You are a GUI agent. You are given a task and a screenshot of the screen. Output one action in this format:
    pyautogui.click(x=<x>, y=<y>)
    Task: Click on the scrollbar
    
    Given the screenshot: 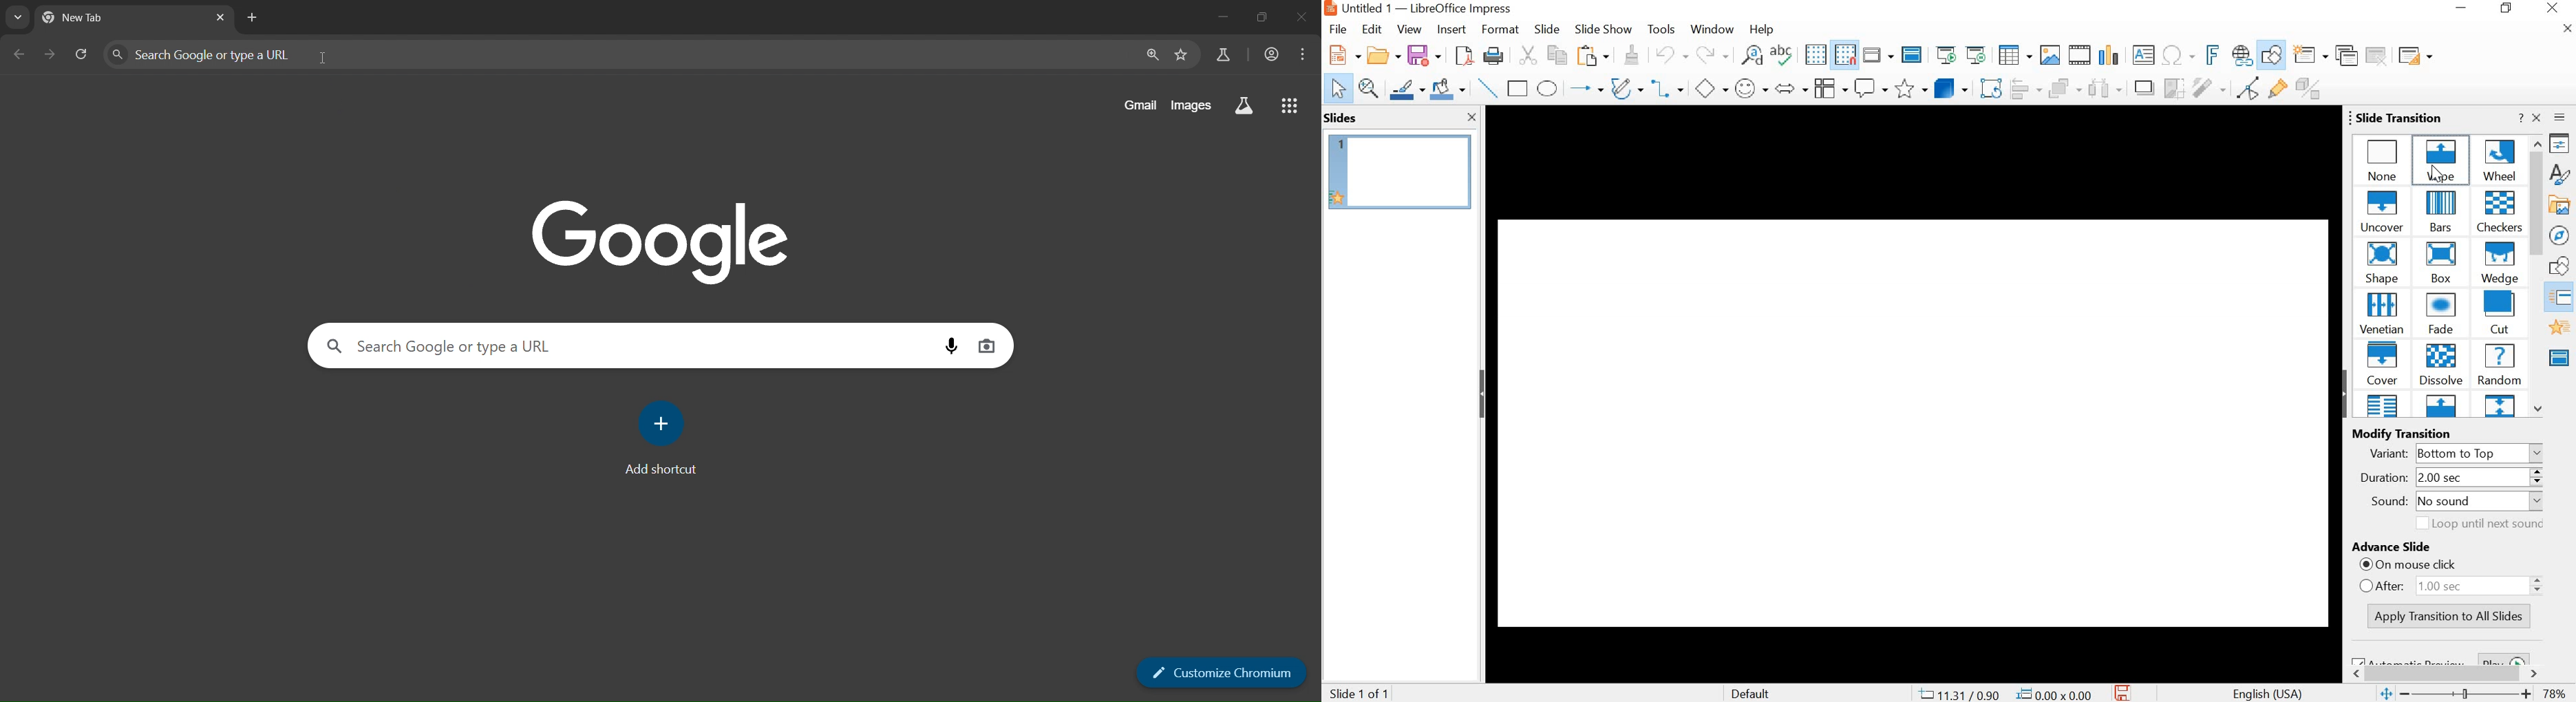 What is the action you would take?
    pyautogui.click(x=2444, y=671)
    